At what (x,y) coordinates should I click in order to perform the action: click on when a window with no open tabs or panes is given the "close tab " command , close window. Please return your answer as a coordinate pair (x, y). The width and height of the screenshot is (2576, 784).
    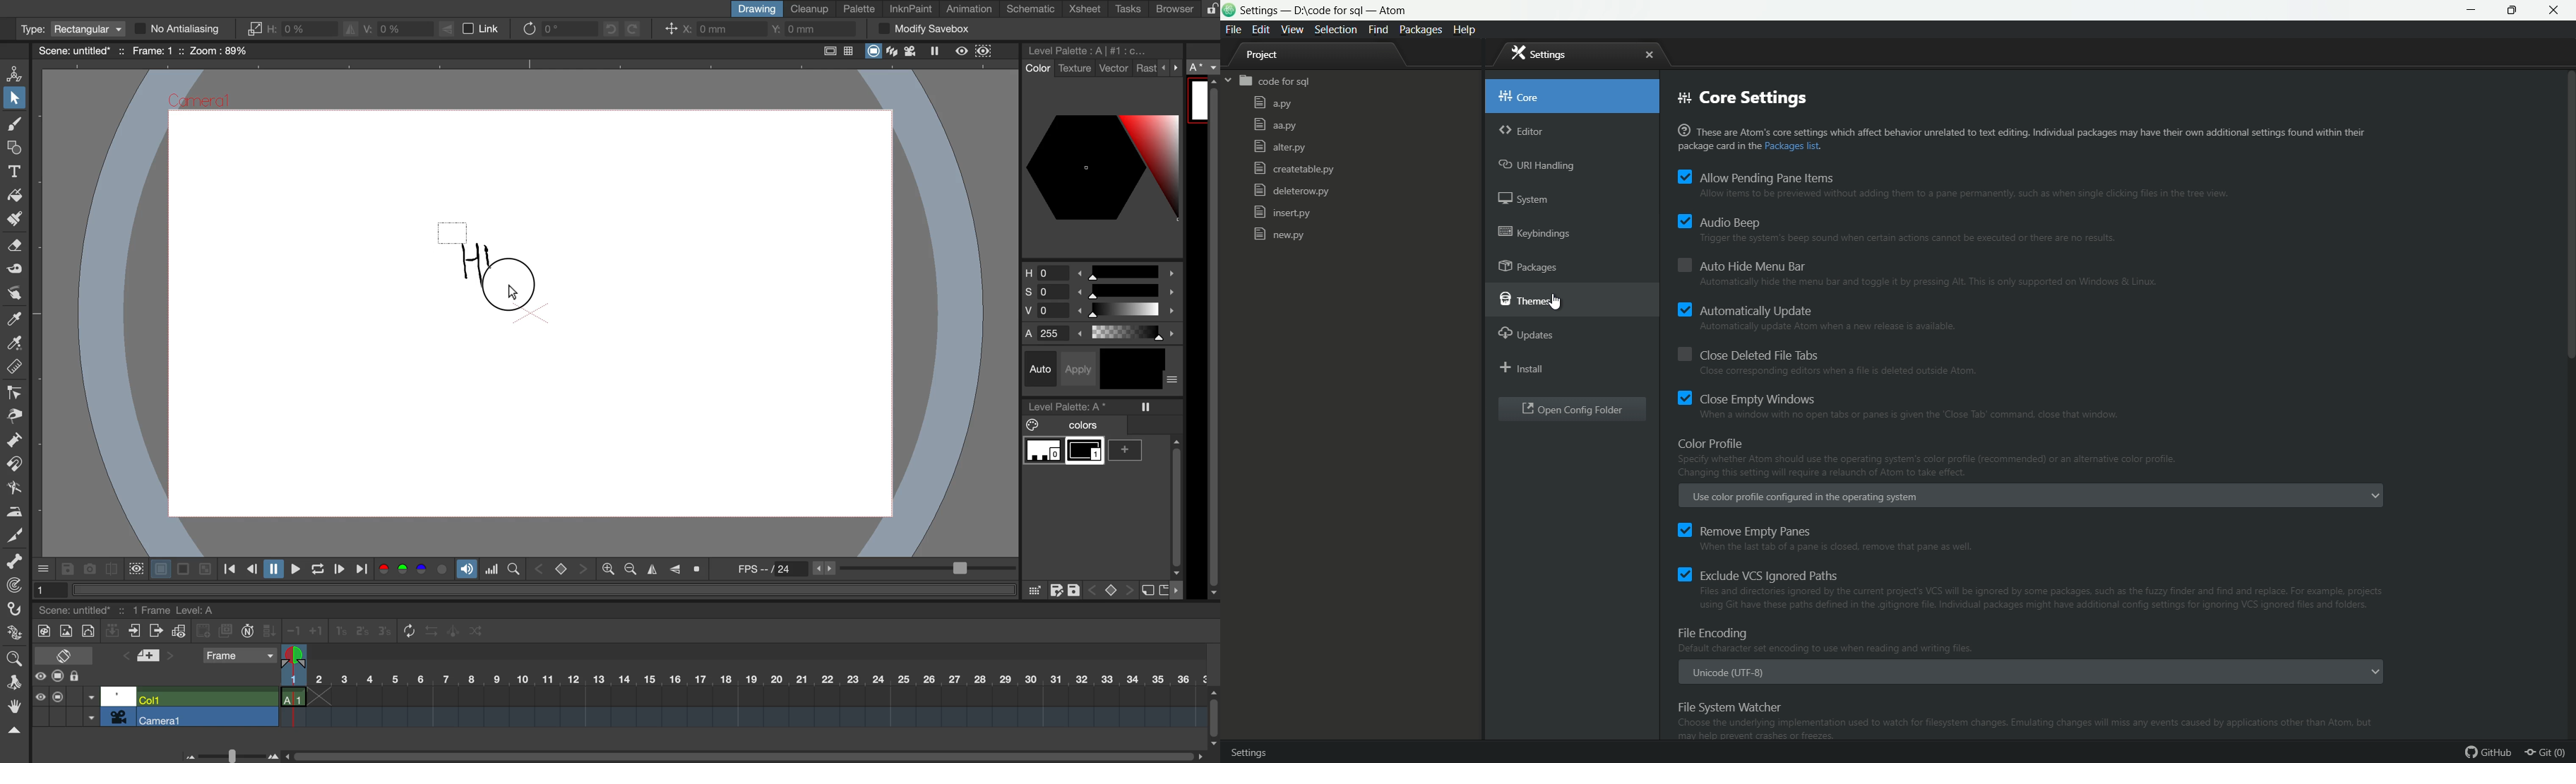
    Looking at the image, I should click on (1918, 416).